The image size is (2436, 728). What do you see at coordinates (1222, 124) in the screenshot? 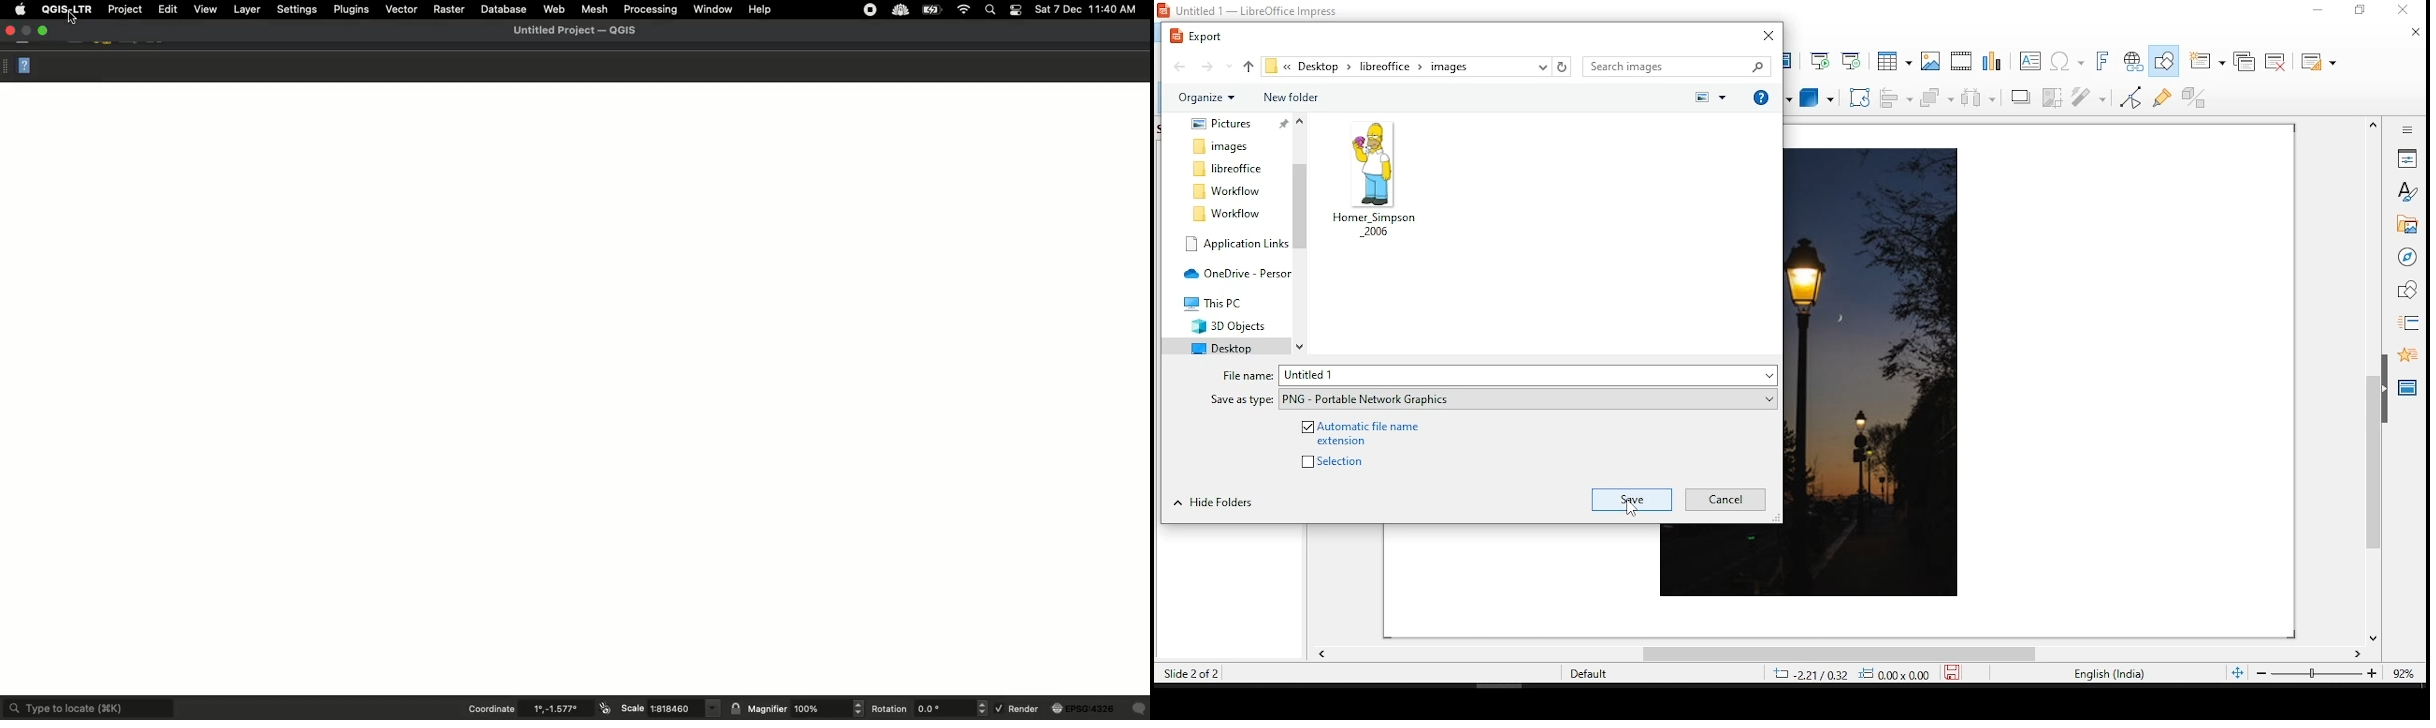
I see `folder` at bounding box center [1222, 124].